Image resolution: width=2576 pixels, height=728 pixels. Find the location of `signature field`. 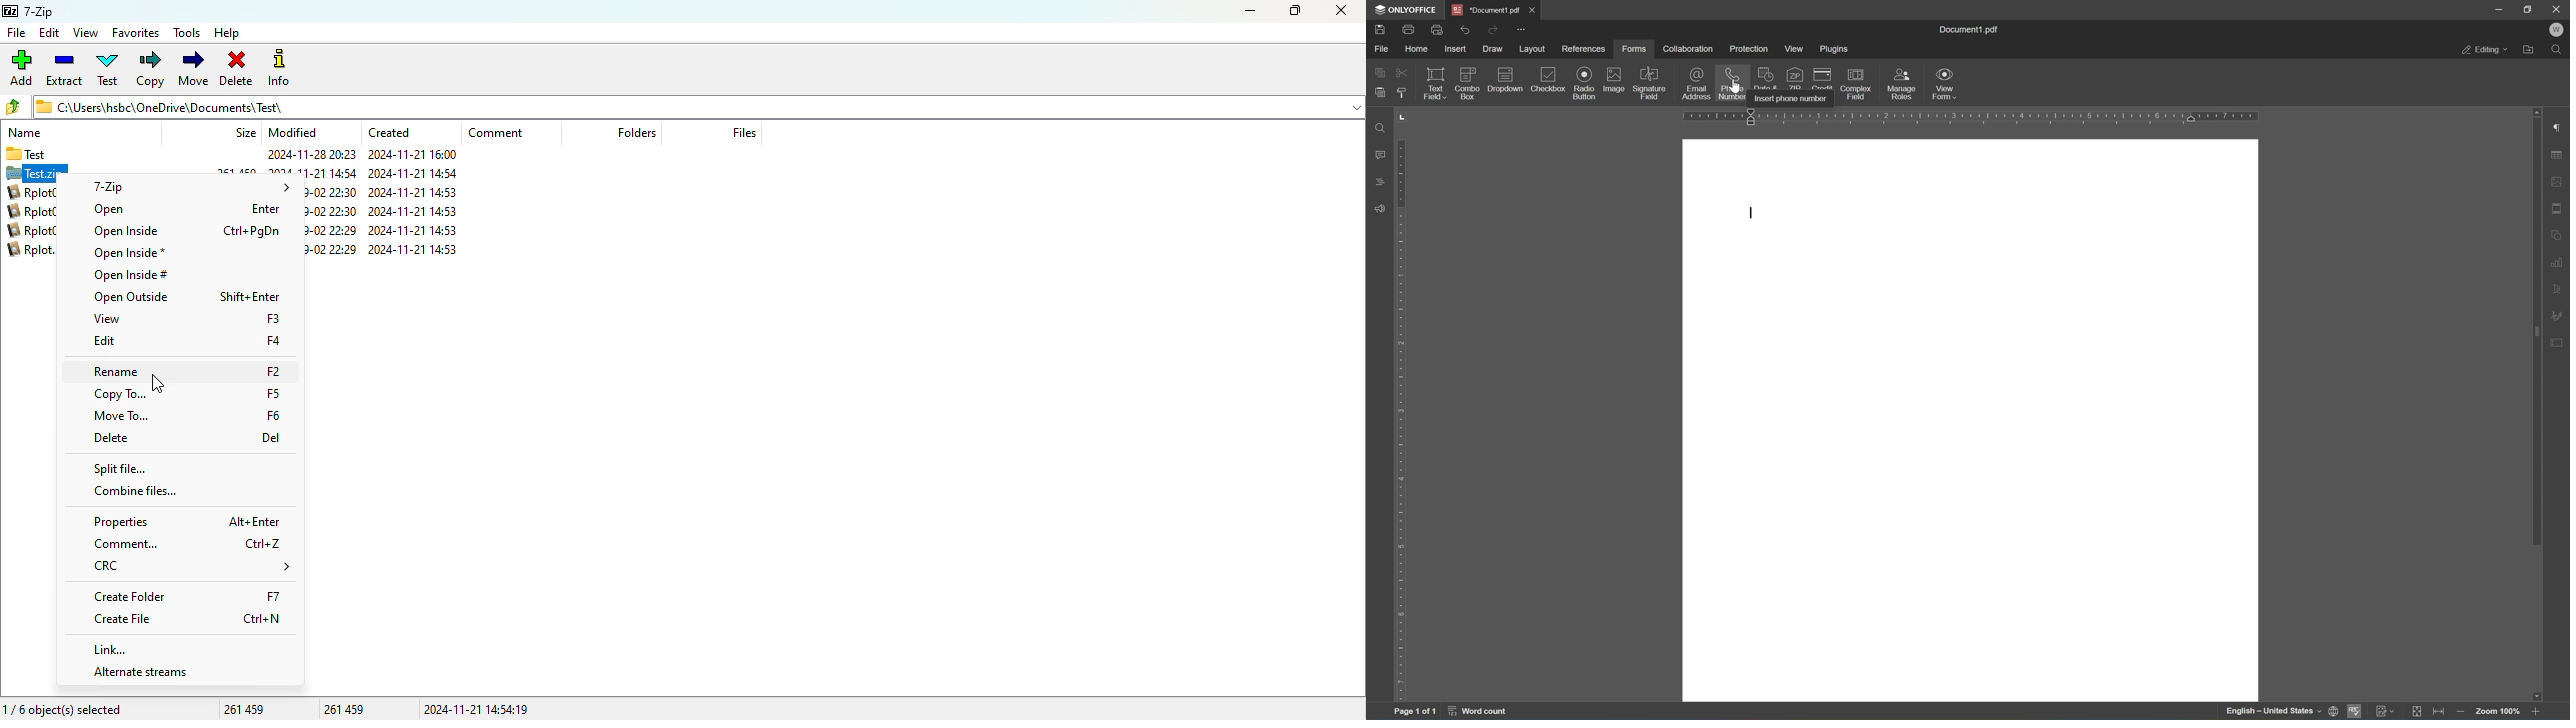

signature field is located at coordinates (1651, 83).